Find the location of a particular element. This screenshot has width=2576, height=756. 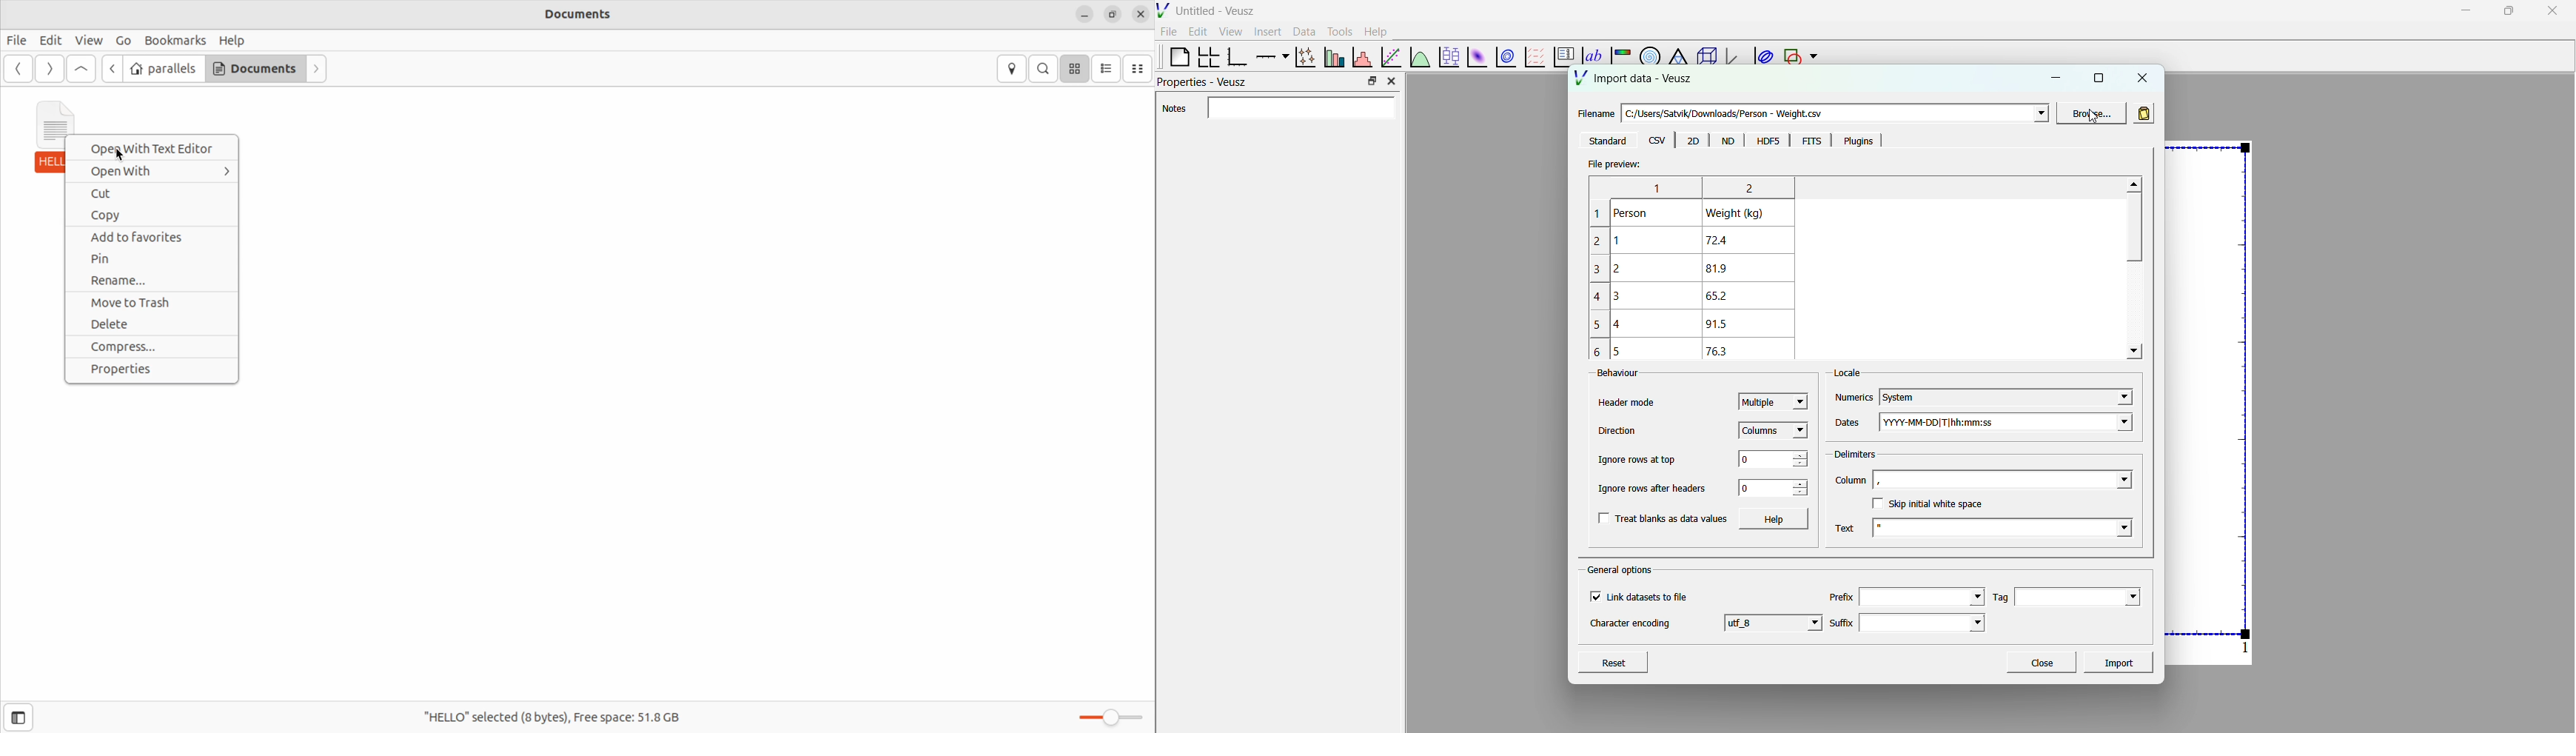

ternary graph is located at coordinates (1677, 50).